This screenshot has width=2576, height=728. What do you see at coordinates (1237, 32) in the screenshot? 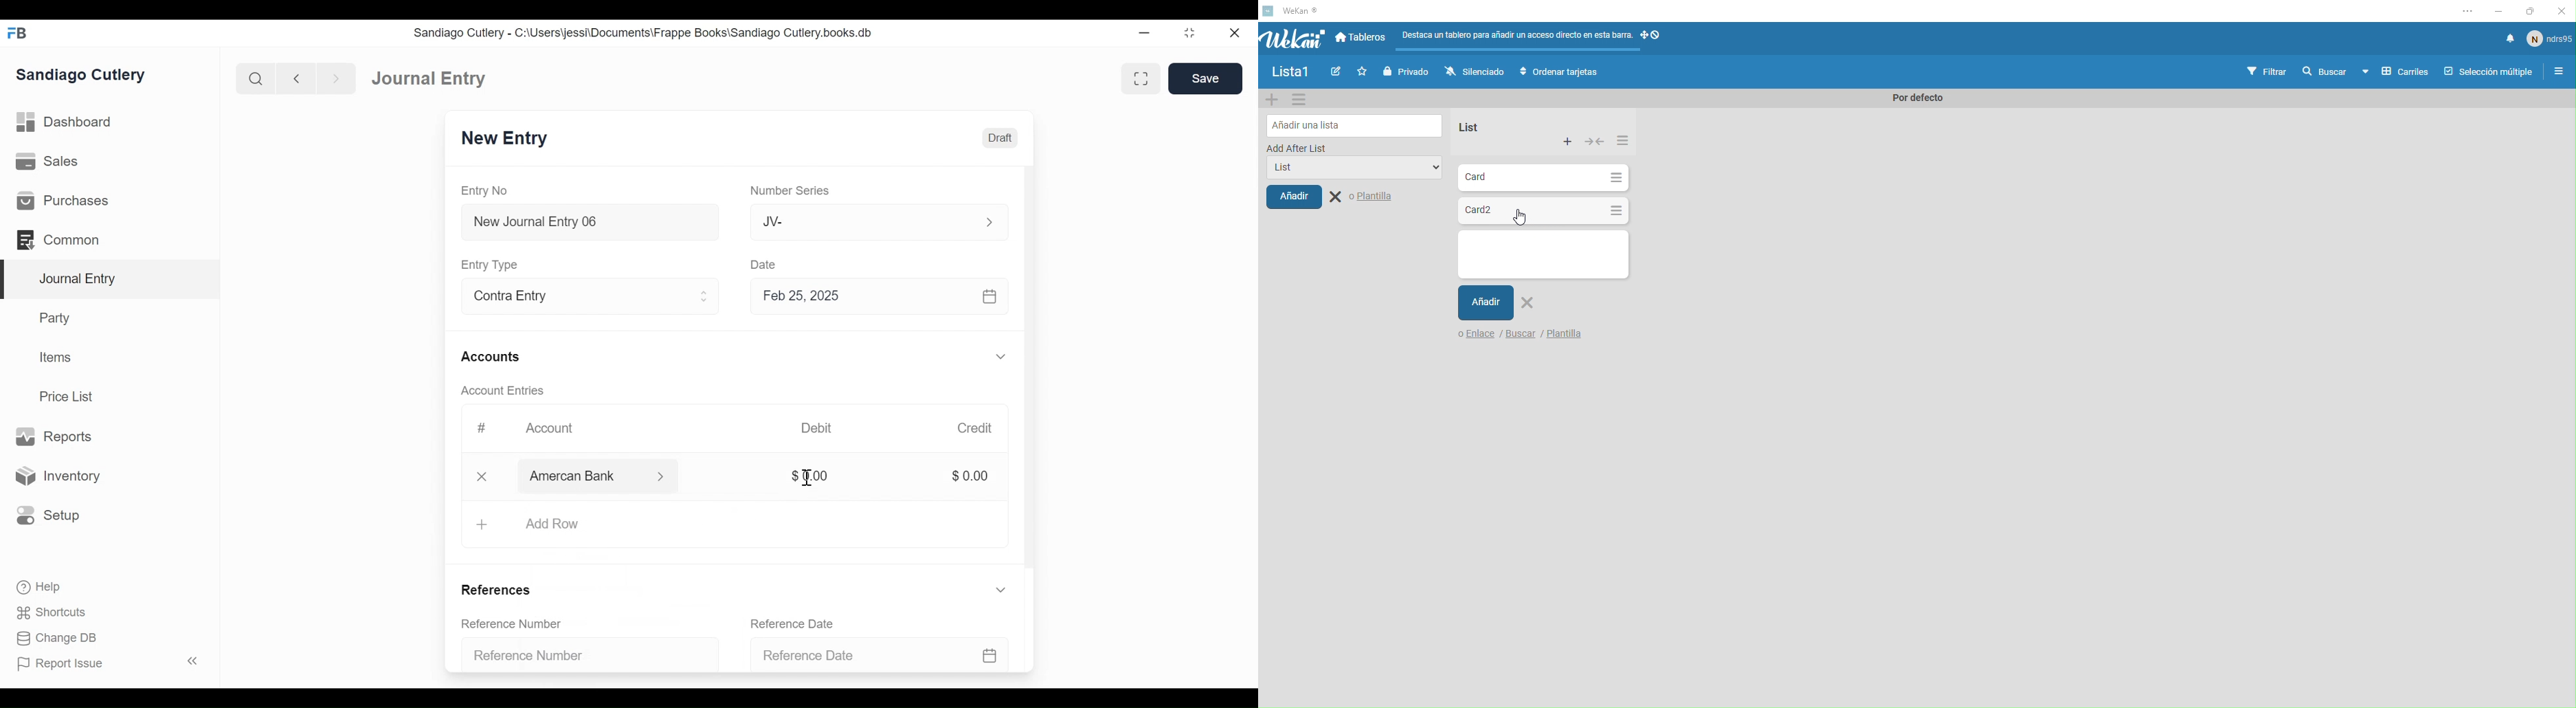
I see `Close` at bounding box center [1237, 32].